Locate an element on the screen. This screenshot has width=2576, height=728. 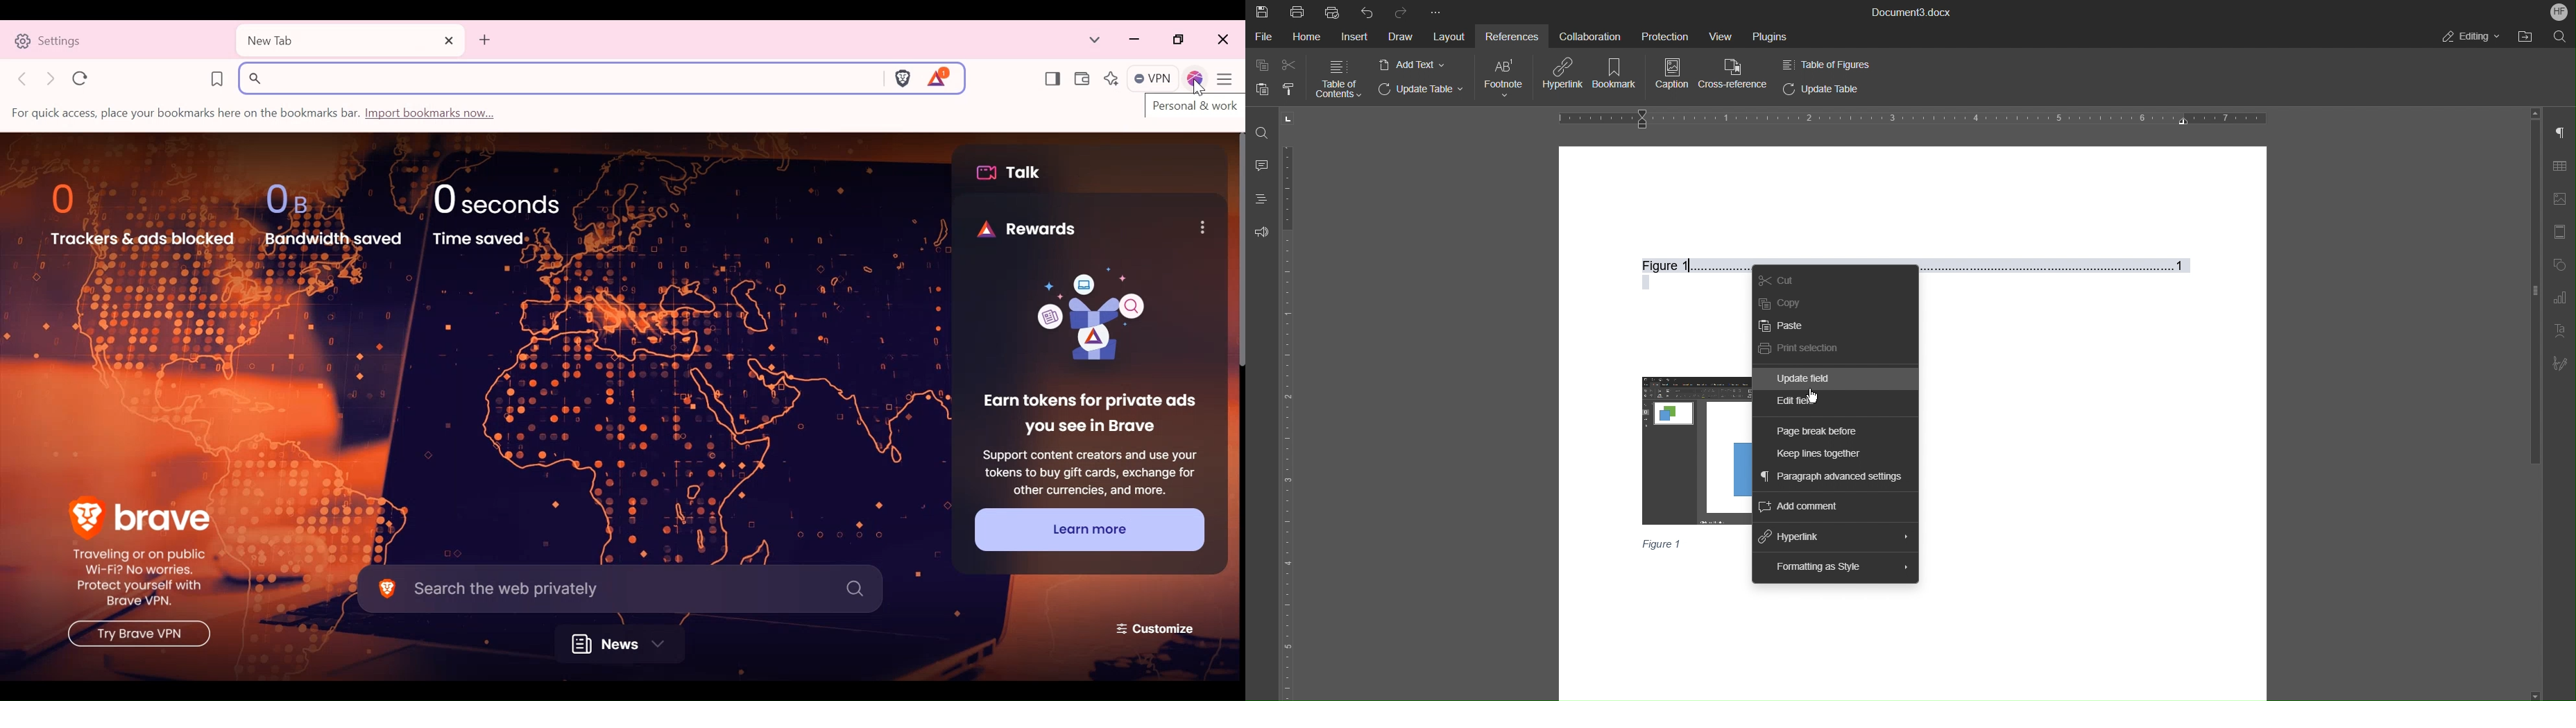
Signature is located at coordinates (2562, 365).